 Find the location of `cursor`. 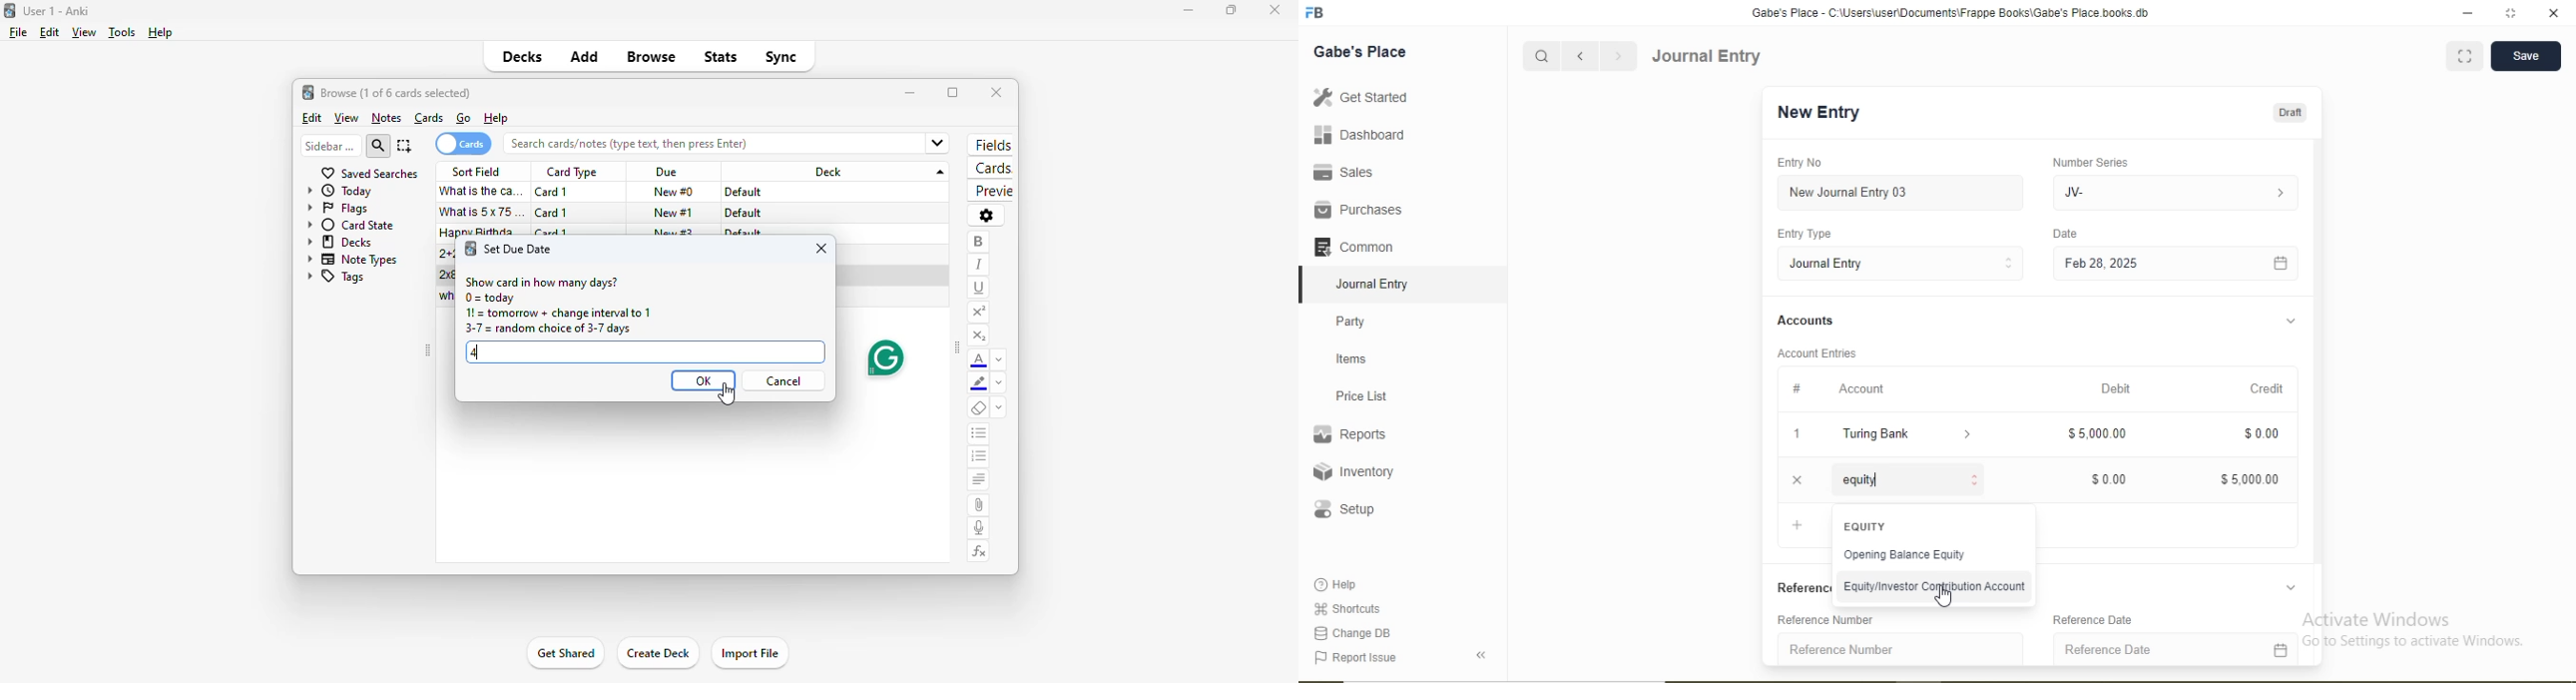

cursor is located at coordinates (726, 394).